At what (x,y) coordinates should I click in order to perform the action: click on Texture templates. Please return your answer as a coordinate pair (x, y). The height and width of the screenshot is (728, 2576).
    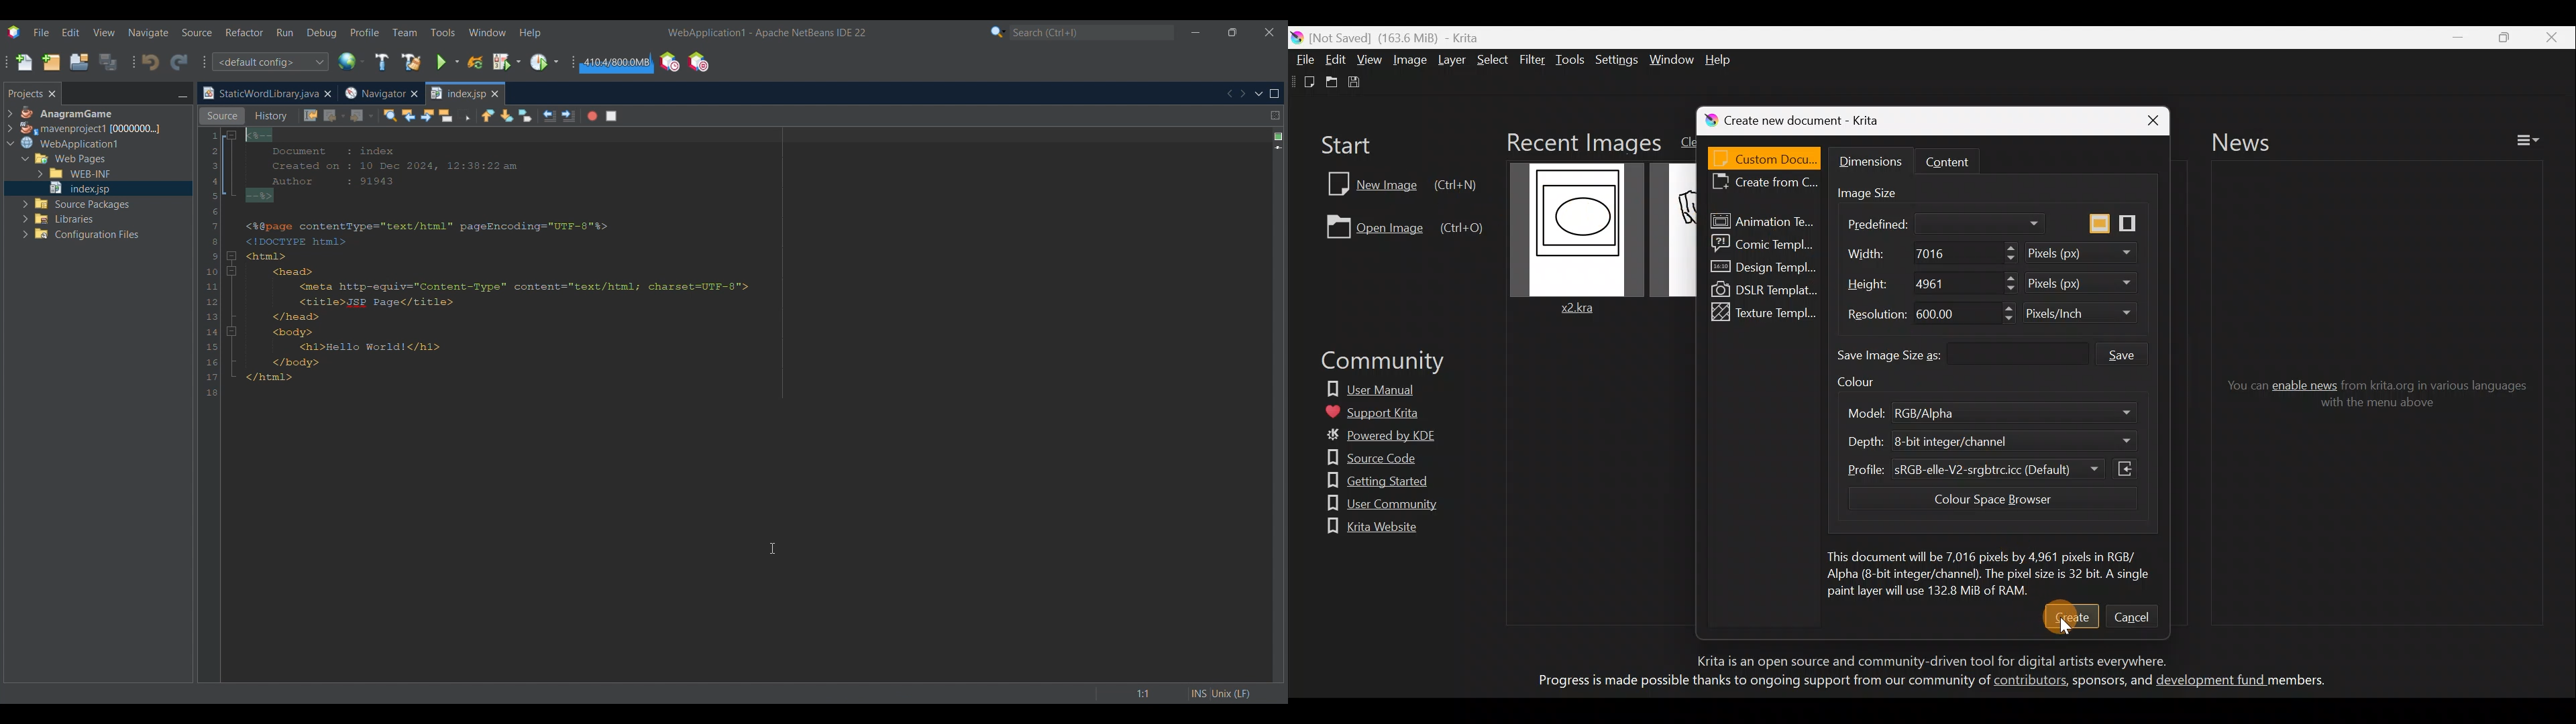
    Looking at the image, I should click on (1767, 312).